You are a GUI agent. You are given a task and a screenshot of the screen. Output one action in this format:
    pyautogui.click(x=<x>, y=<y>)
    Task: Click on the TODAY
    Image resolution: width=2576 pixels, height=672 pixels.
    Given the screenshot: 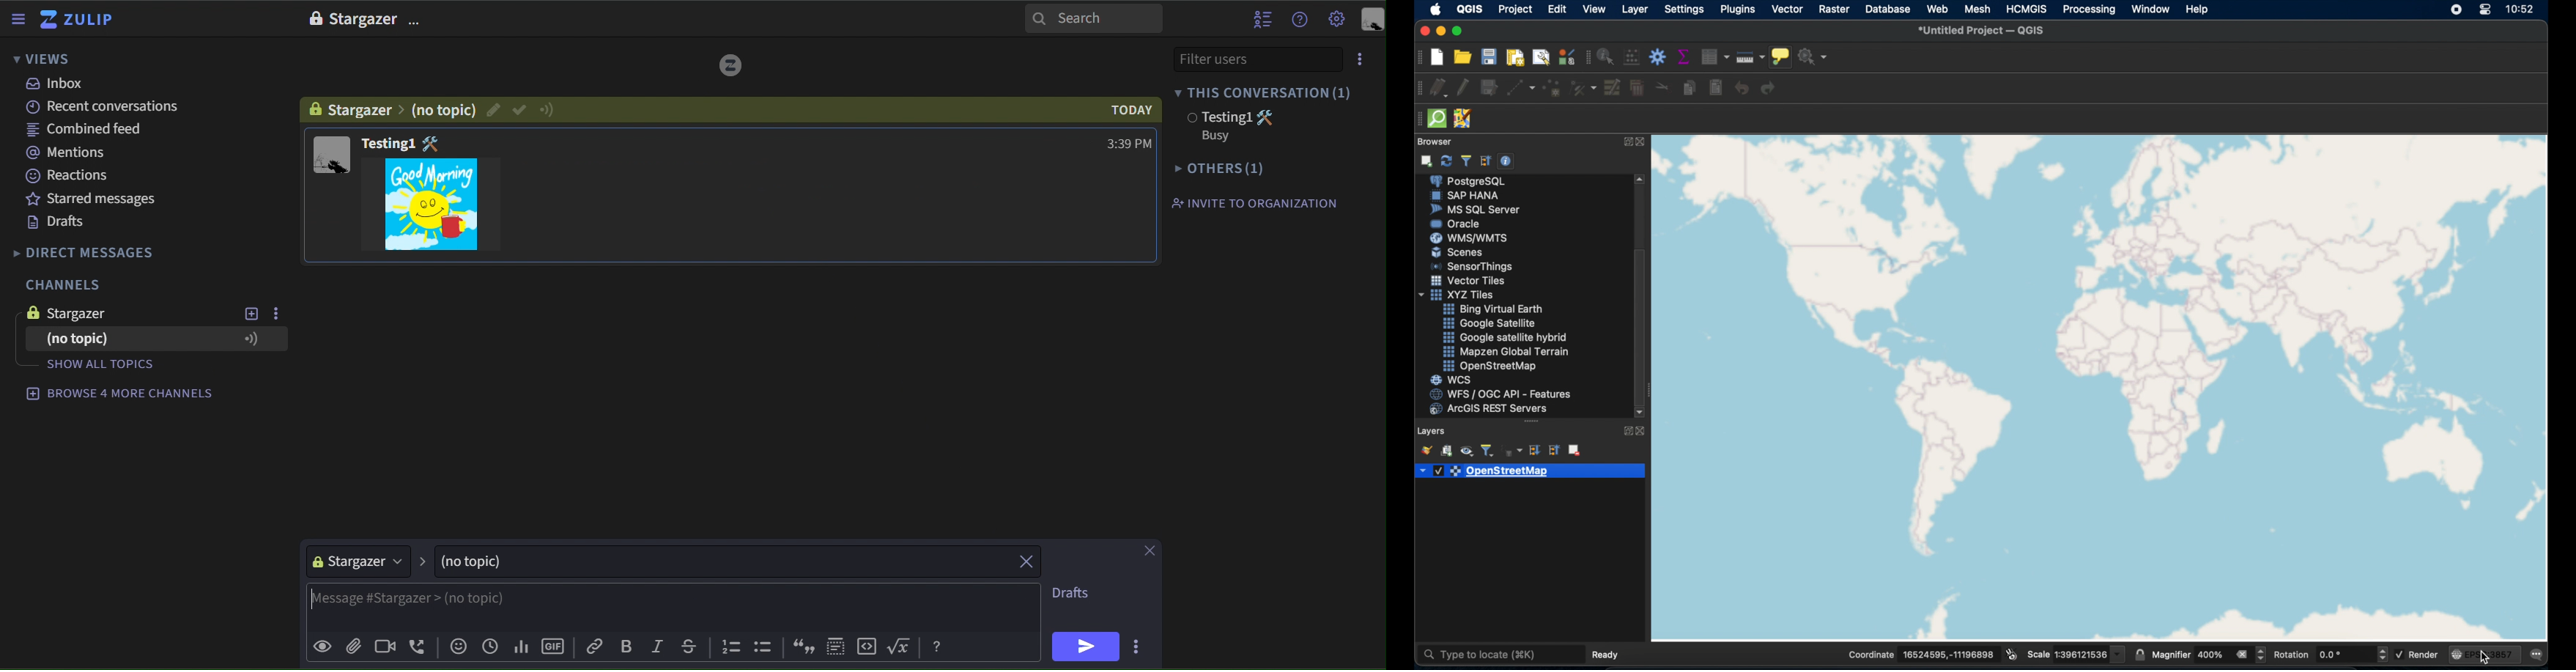 What is the action you would take?
    pyautogui.click(x=1123, y=110)
    